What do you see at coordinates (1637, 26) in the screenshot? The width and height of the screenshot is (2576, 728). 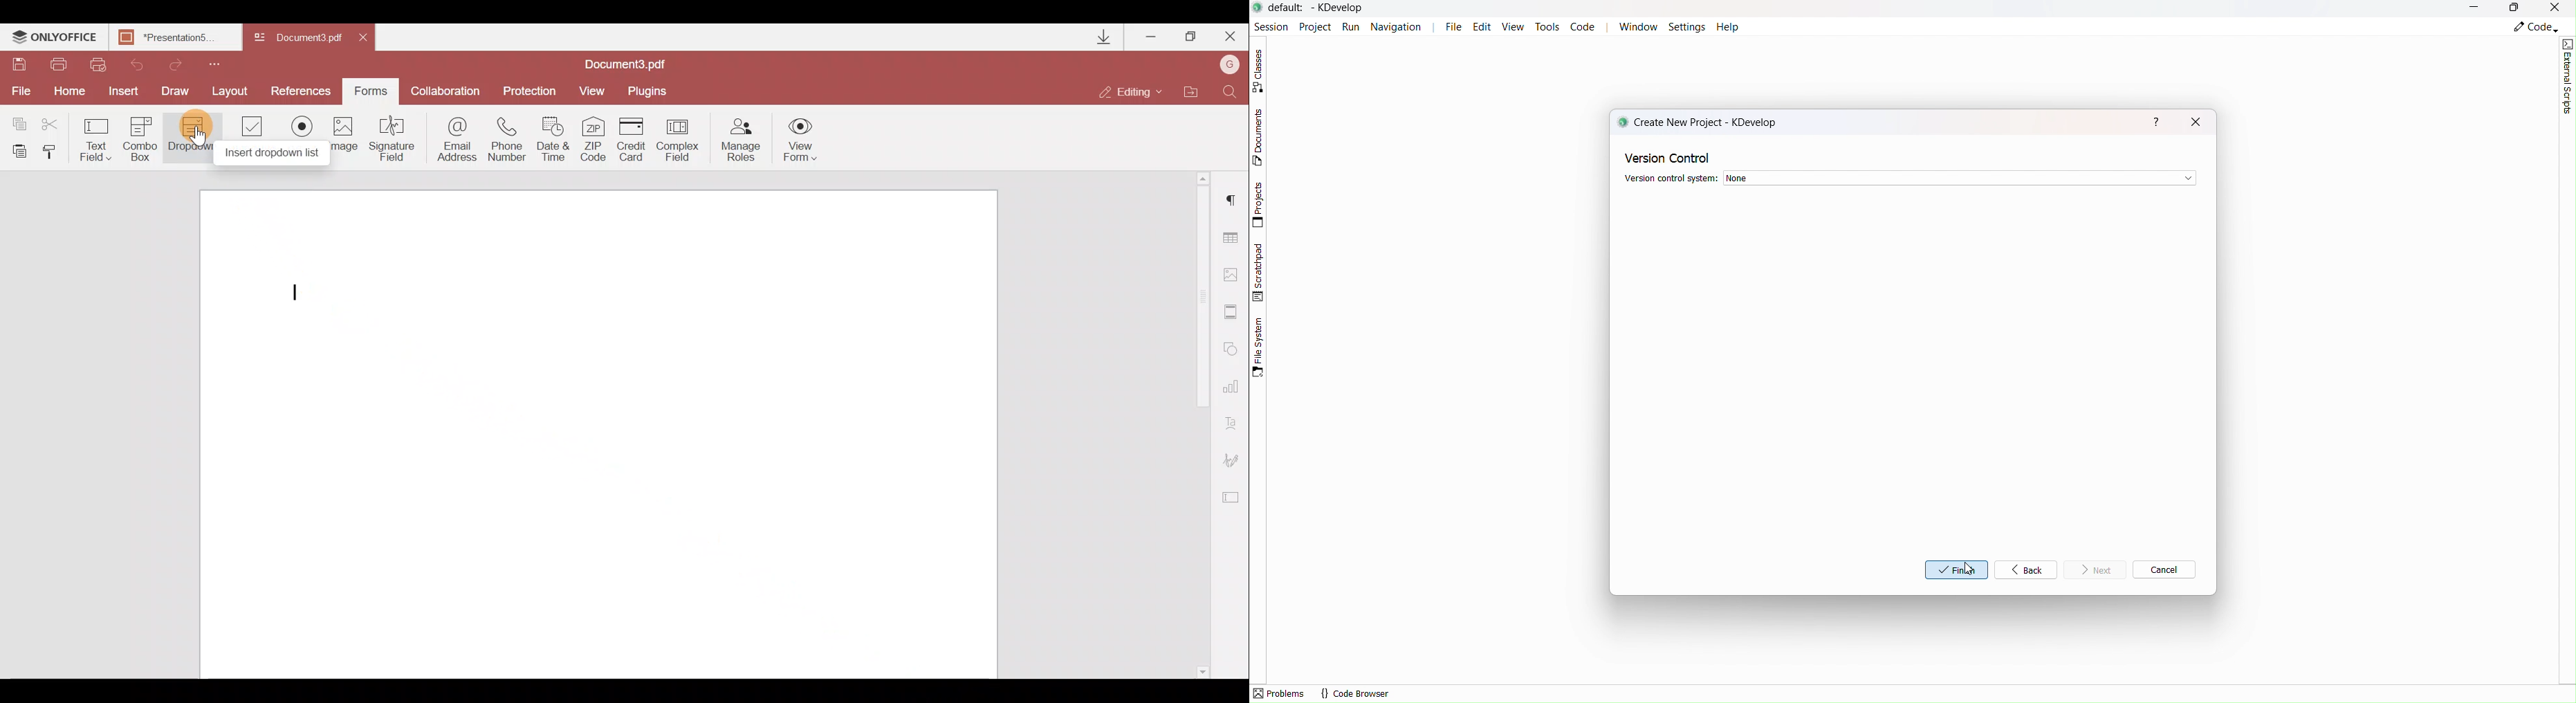 I see `Window` at bounding box center [1637, 26].